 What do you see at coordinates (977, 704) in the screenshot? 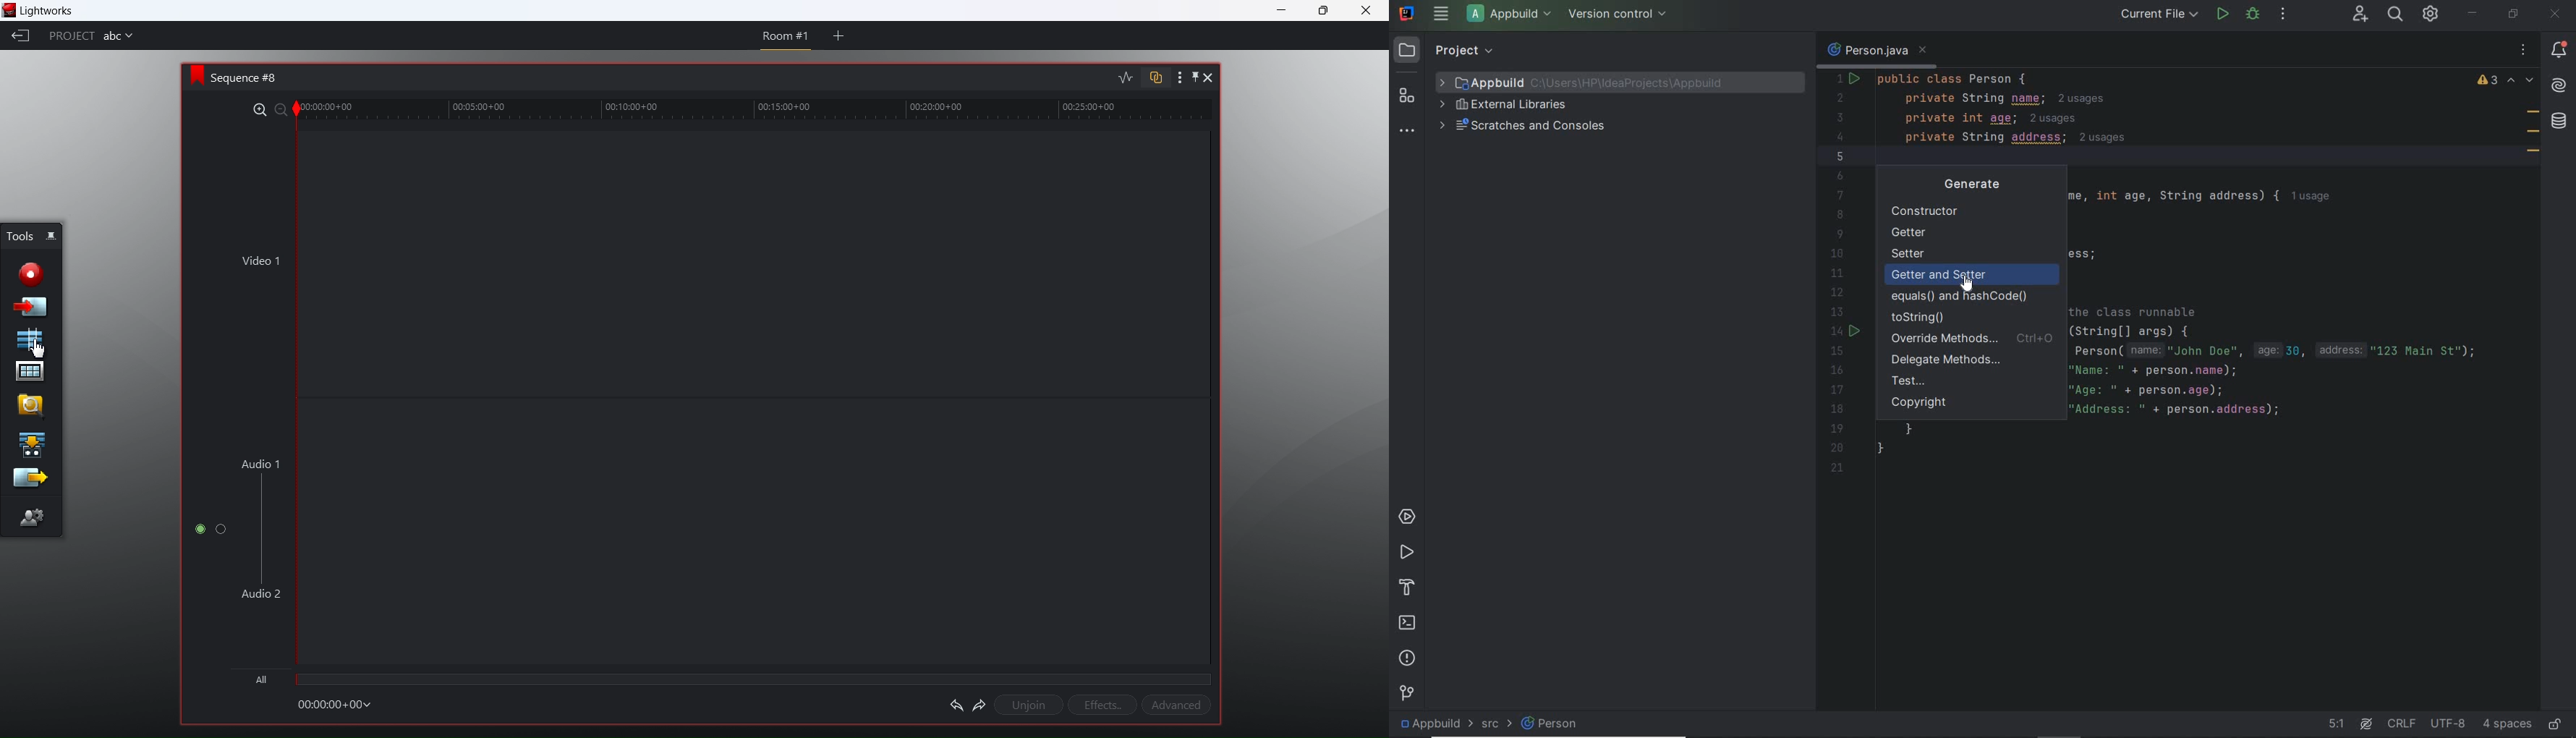
I see `redo` at bounding box center [977, 704].